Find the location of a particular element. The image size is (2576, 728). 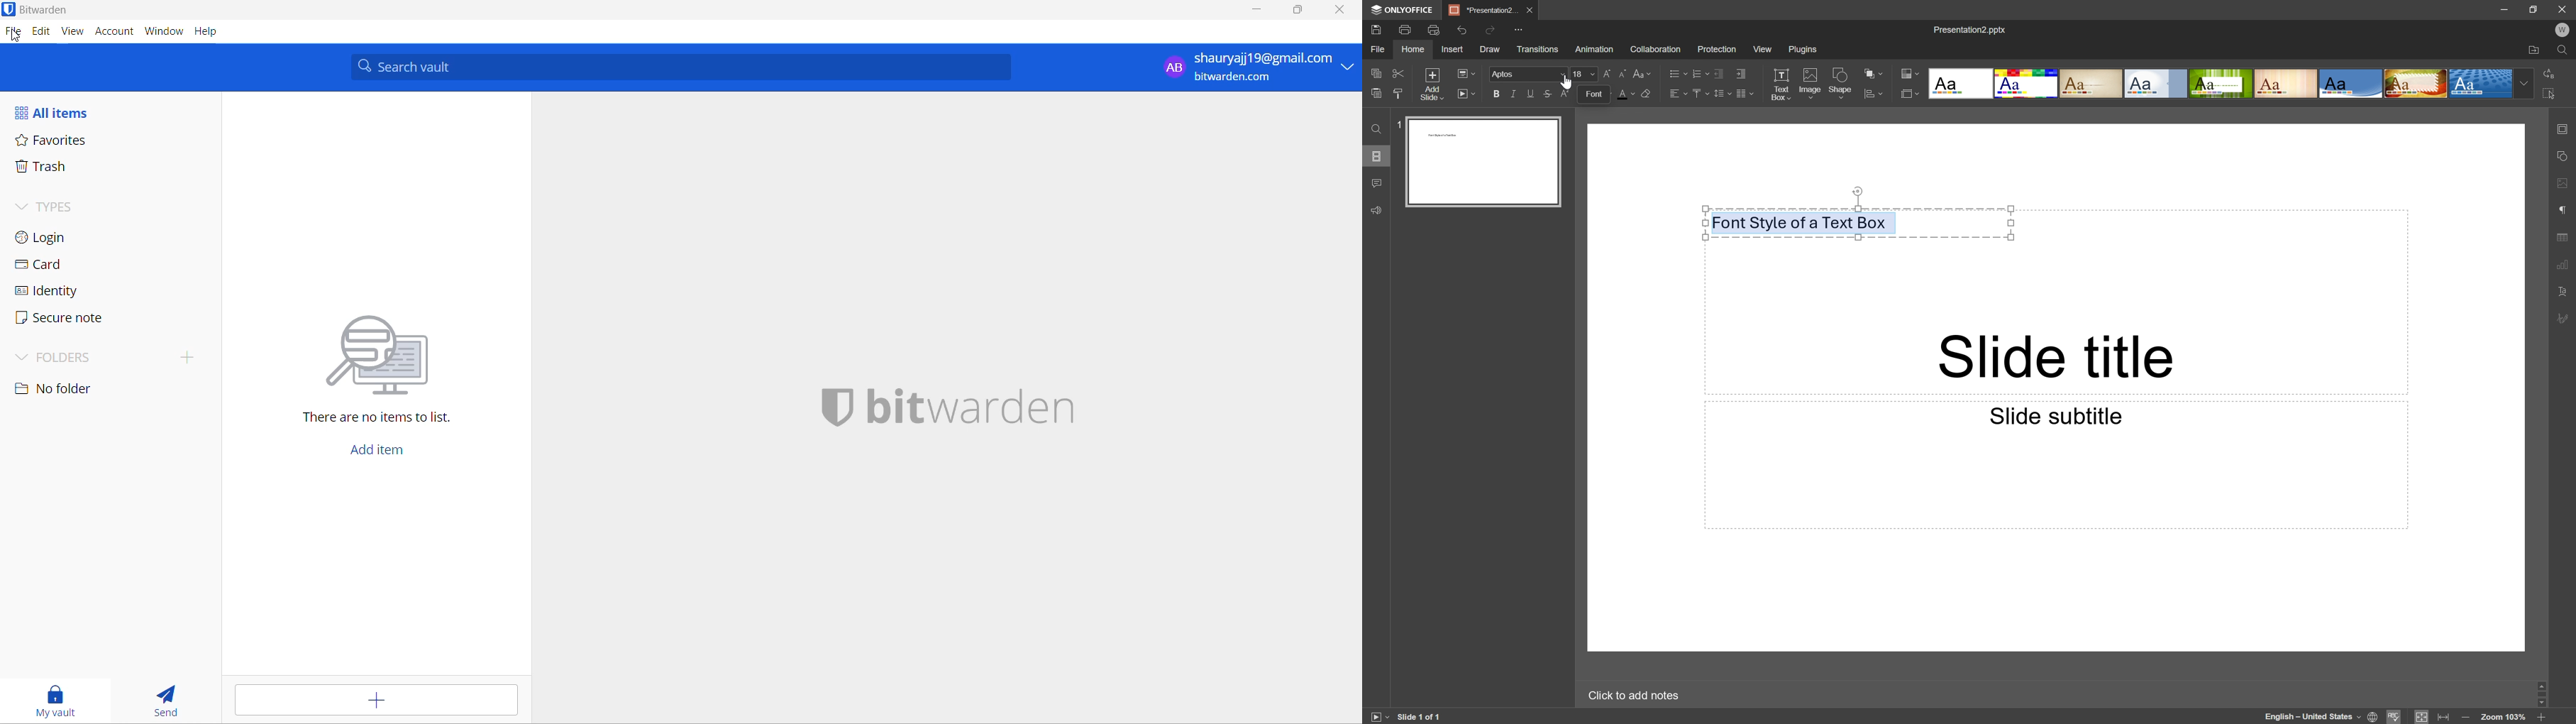

Decrease indent is located at coordinates (1718, 71).